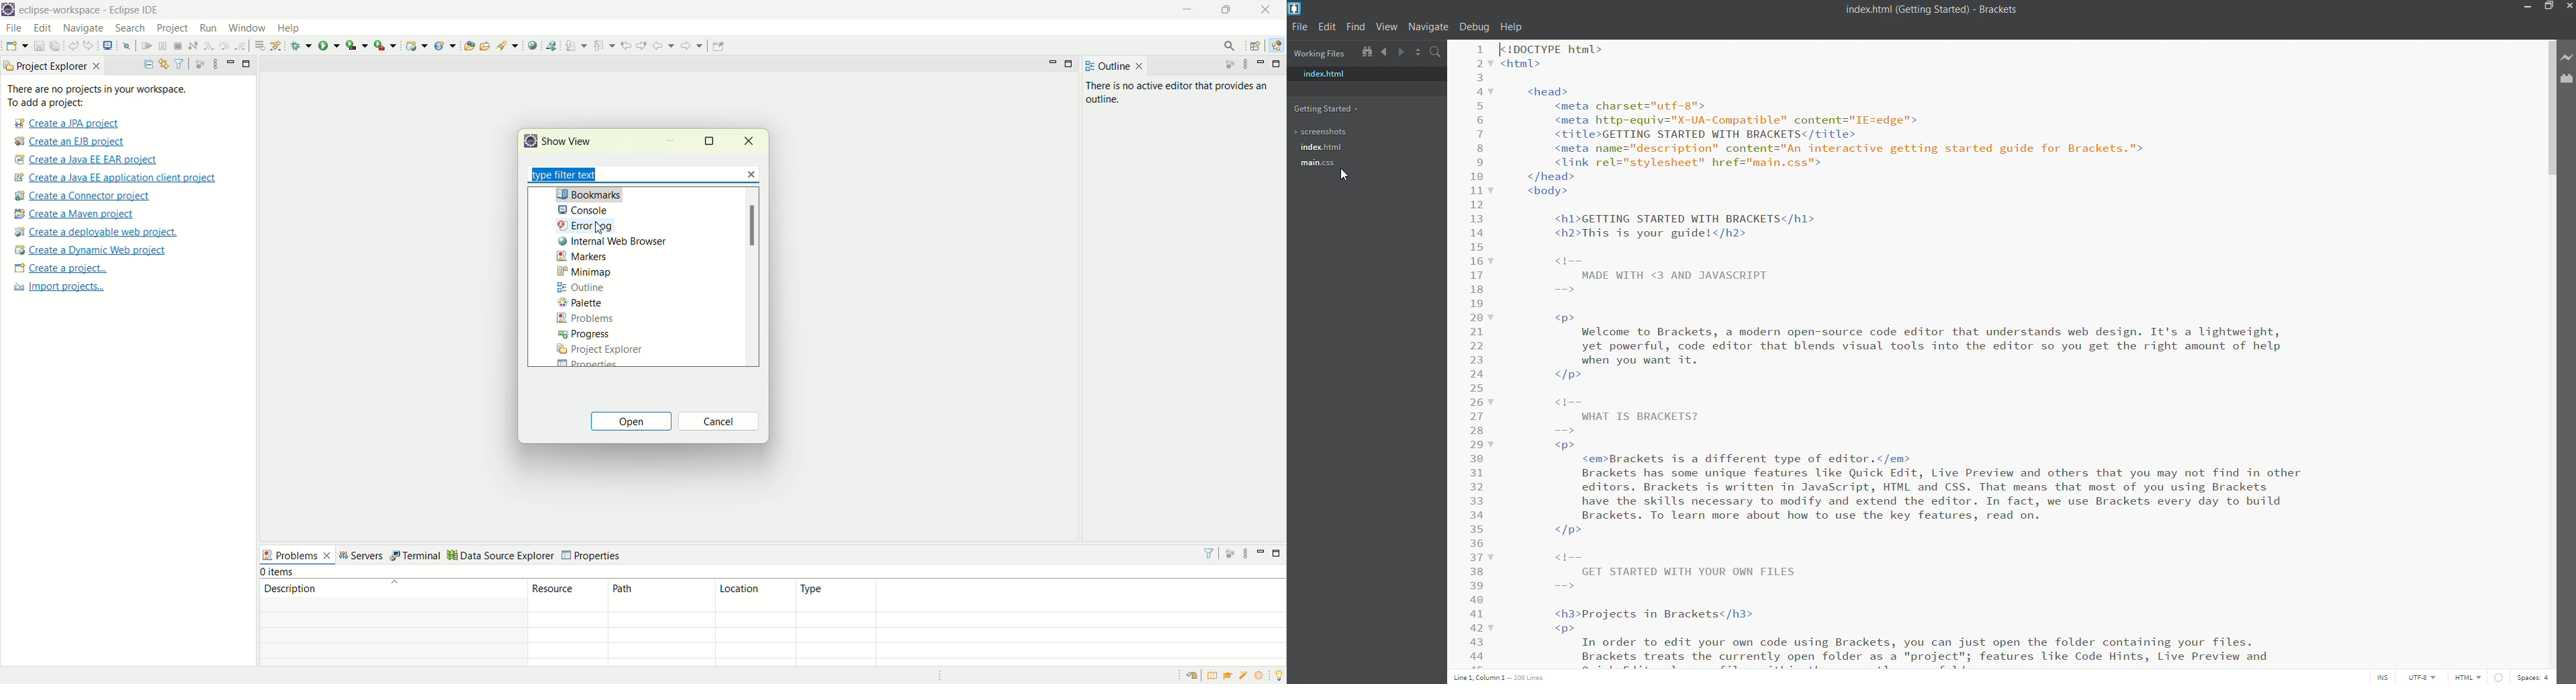  What do you see at coordinates (1270, 10) in the screenshot?
I see `close` at bounding box center [1270, 10].